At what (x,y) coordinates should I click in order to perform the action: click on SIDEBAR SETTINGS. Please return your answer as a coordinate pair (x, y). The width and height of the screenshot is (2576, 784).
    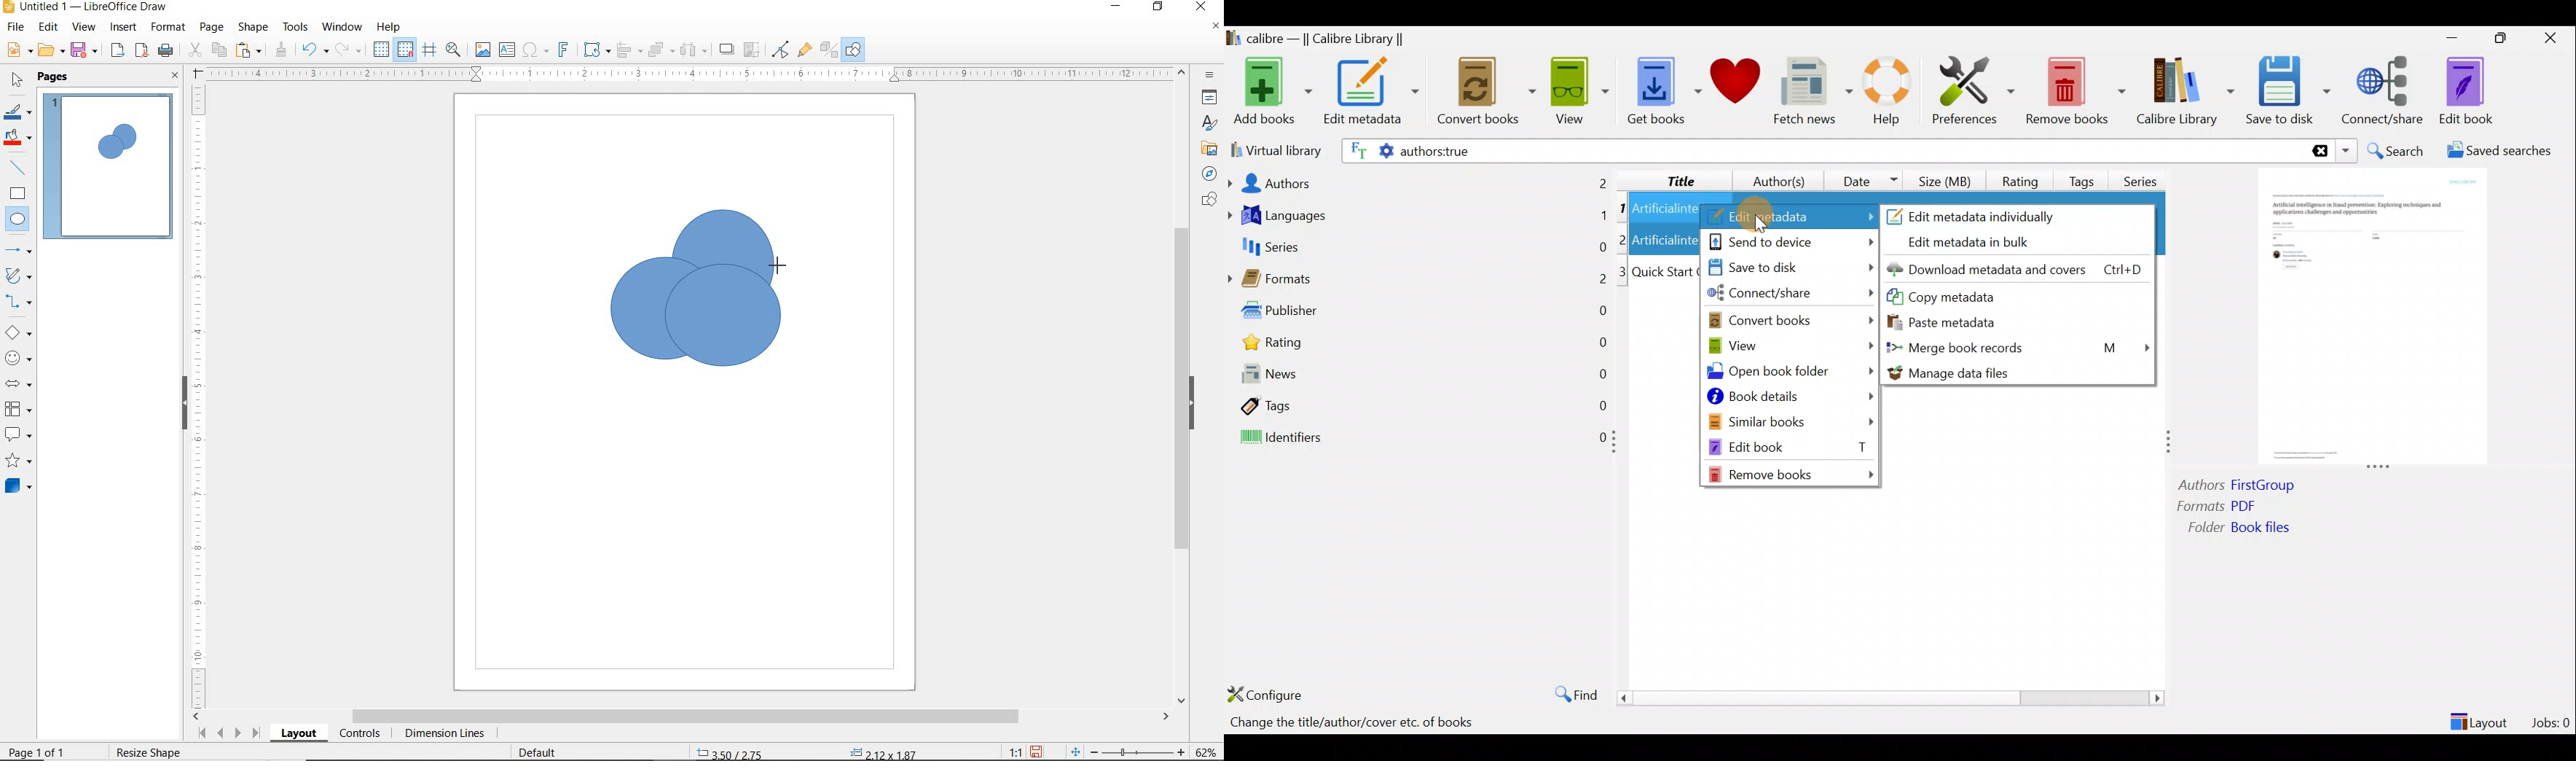
    Looking at the image, I should click on (1210, 76).